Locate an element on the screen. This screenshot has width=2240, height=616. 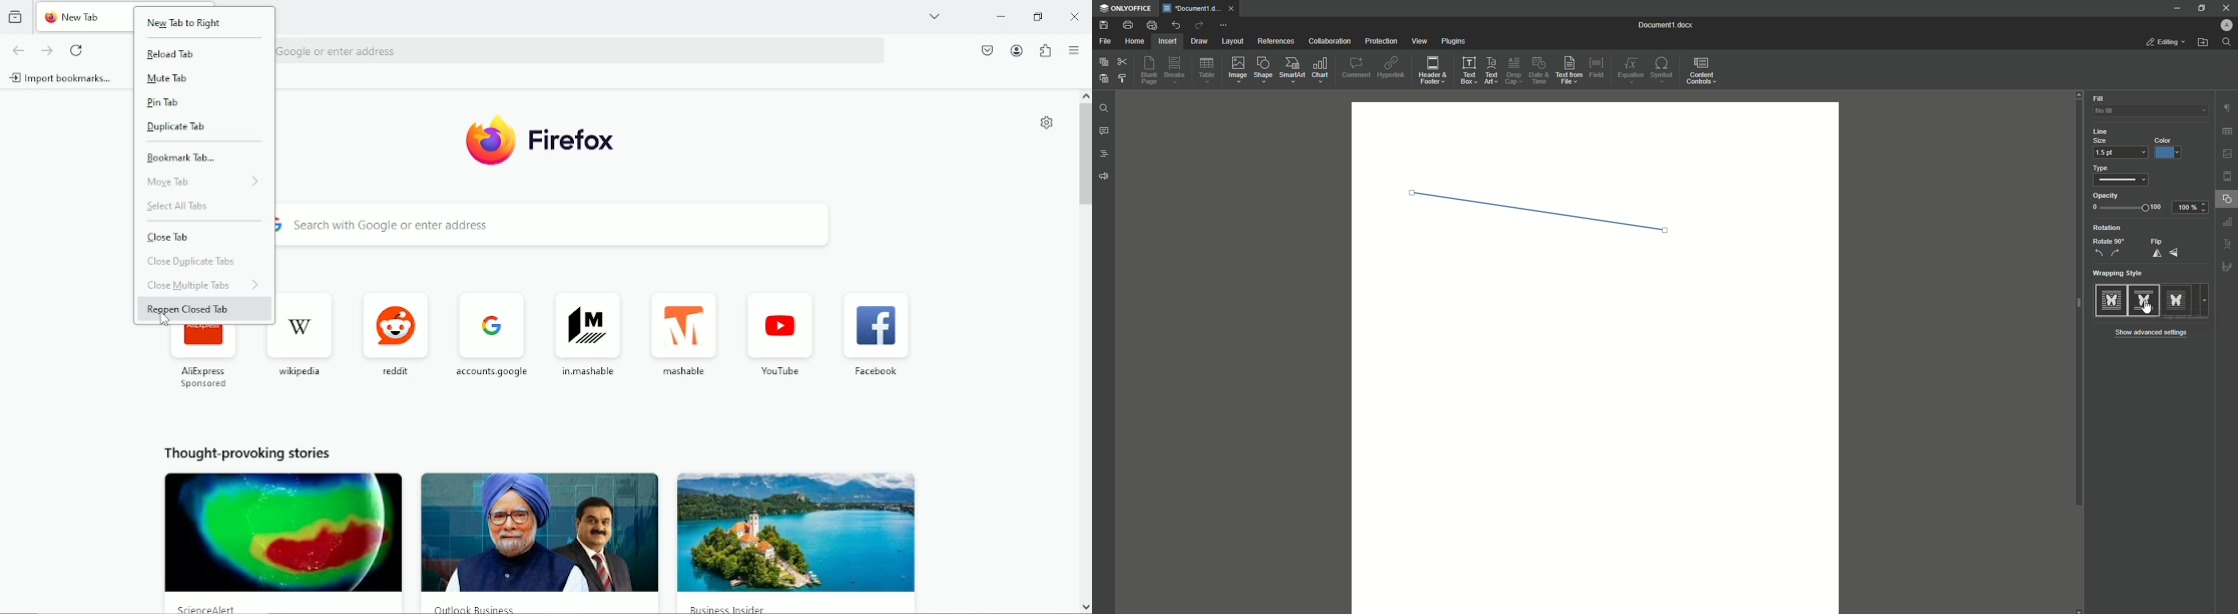
Cut is located at coordinates (1122, 62).